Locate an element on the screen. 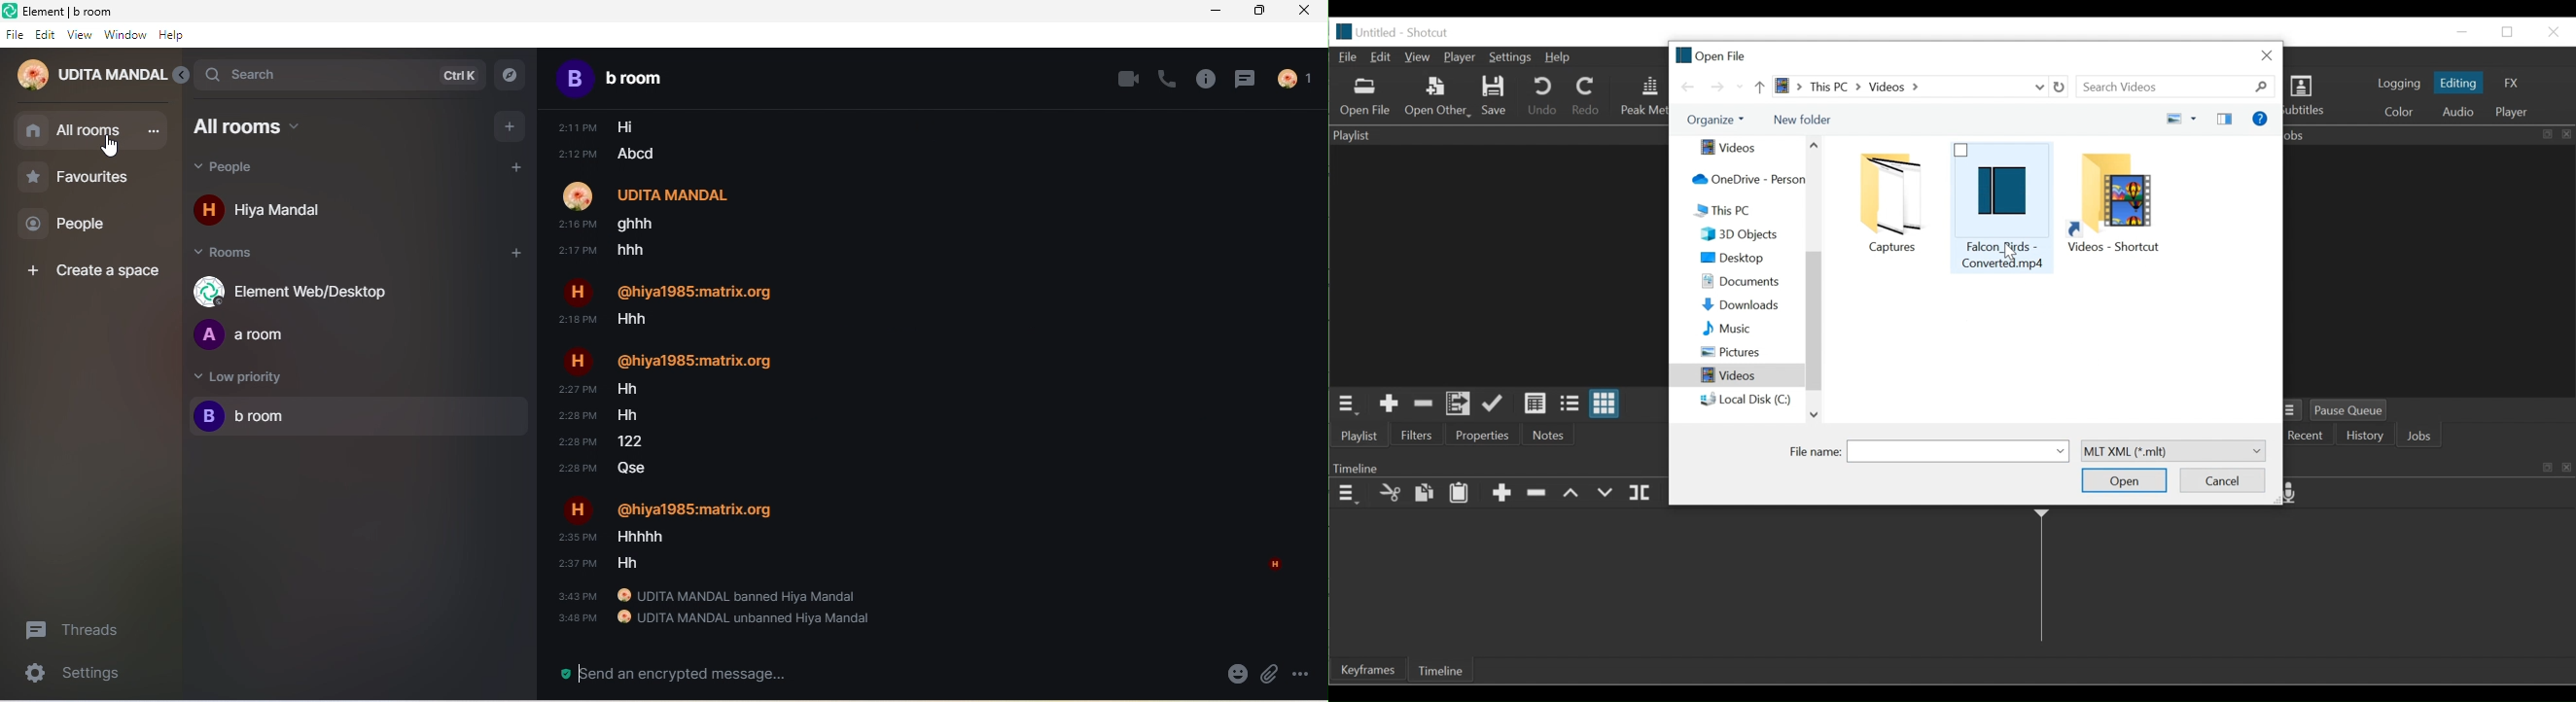 The image size is (2576, 728). Desktop is located at coordinates (1749, 257).